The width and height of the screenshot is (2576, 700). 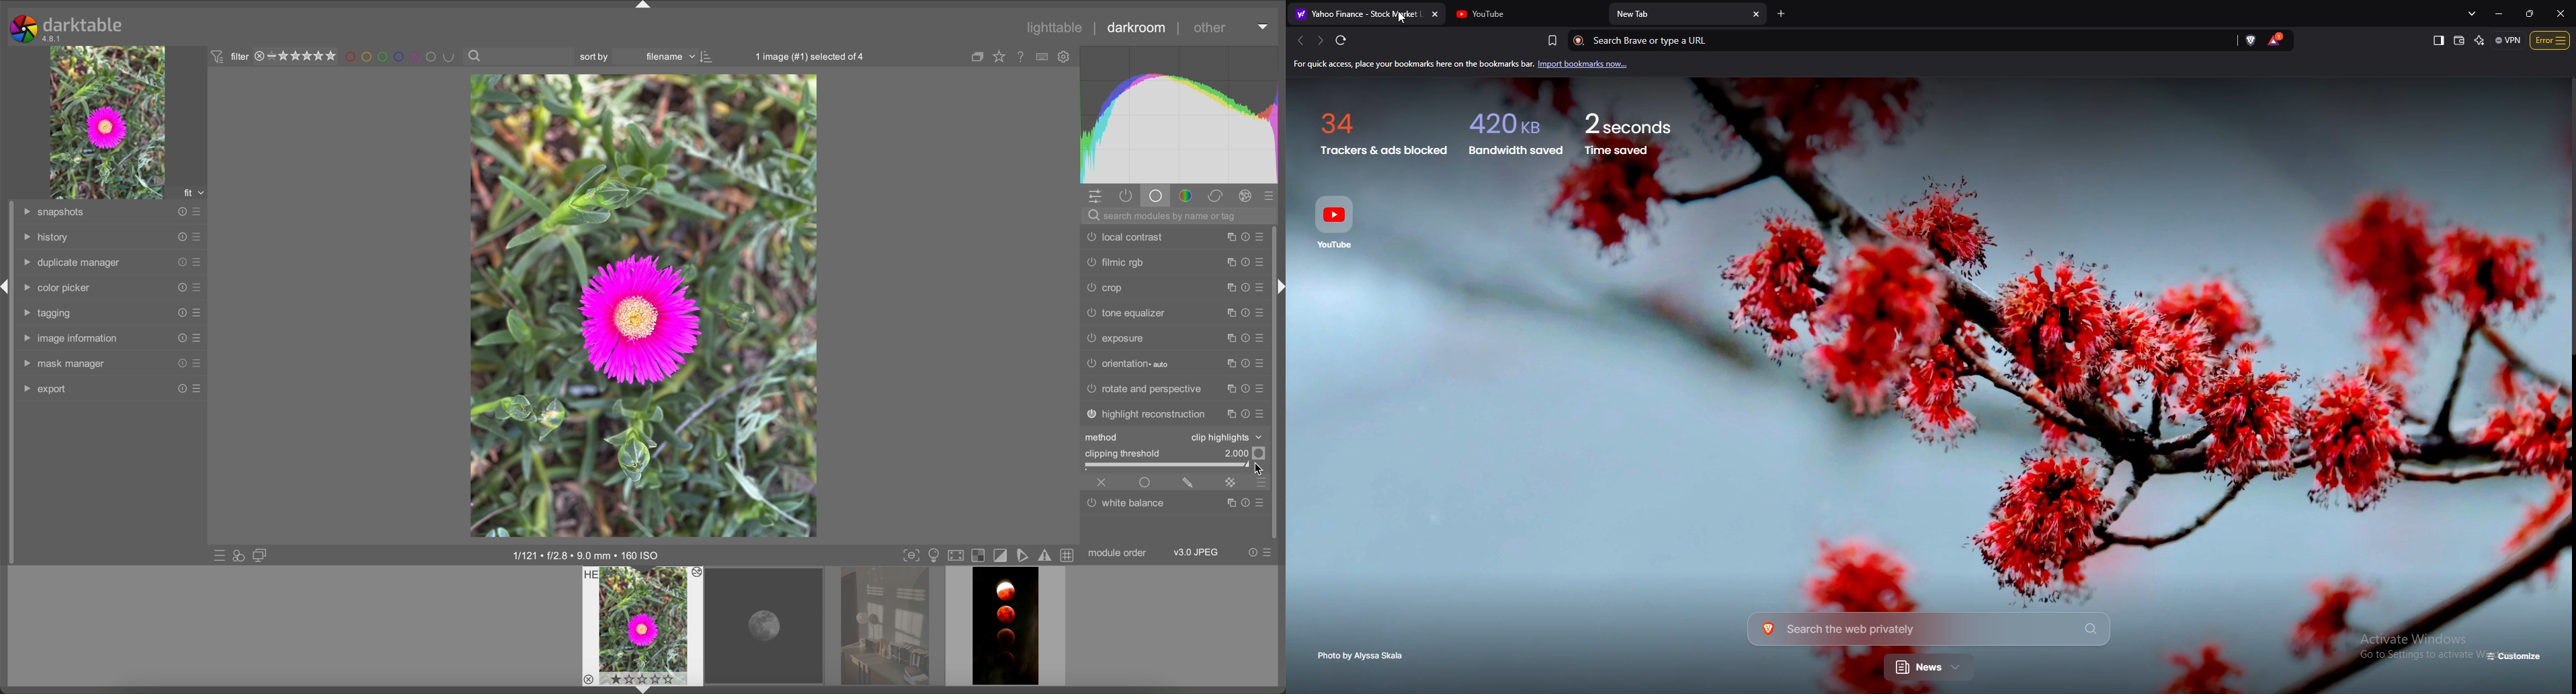 What do you see at coordinates (1244, 238) in the screenshot?
I see `reset presets` at bounding box center [1244, 238].